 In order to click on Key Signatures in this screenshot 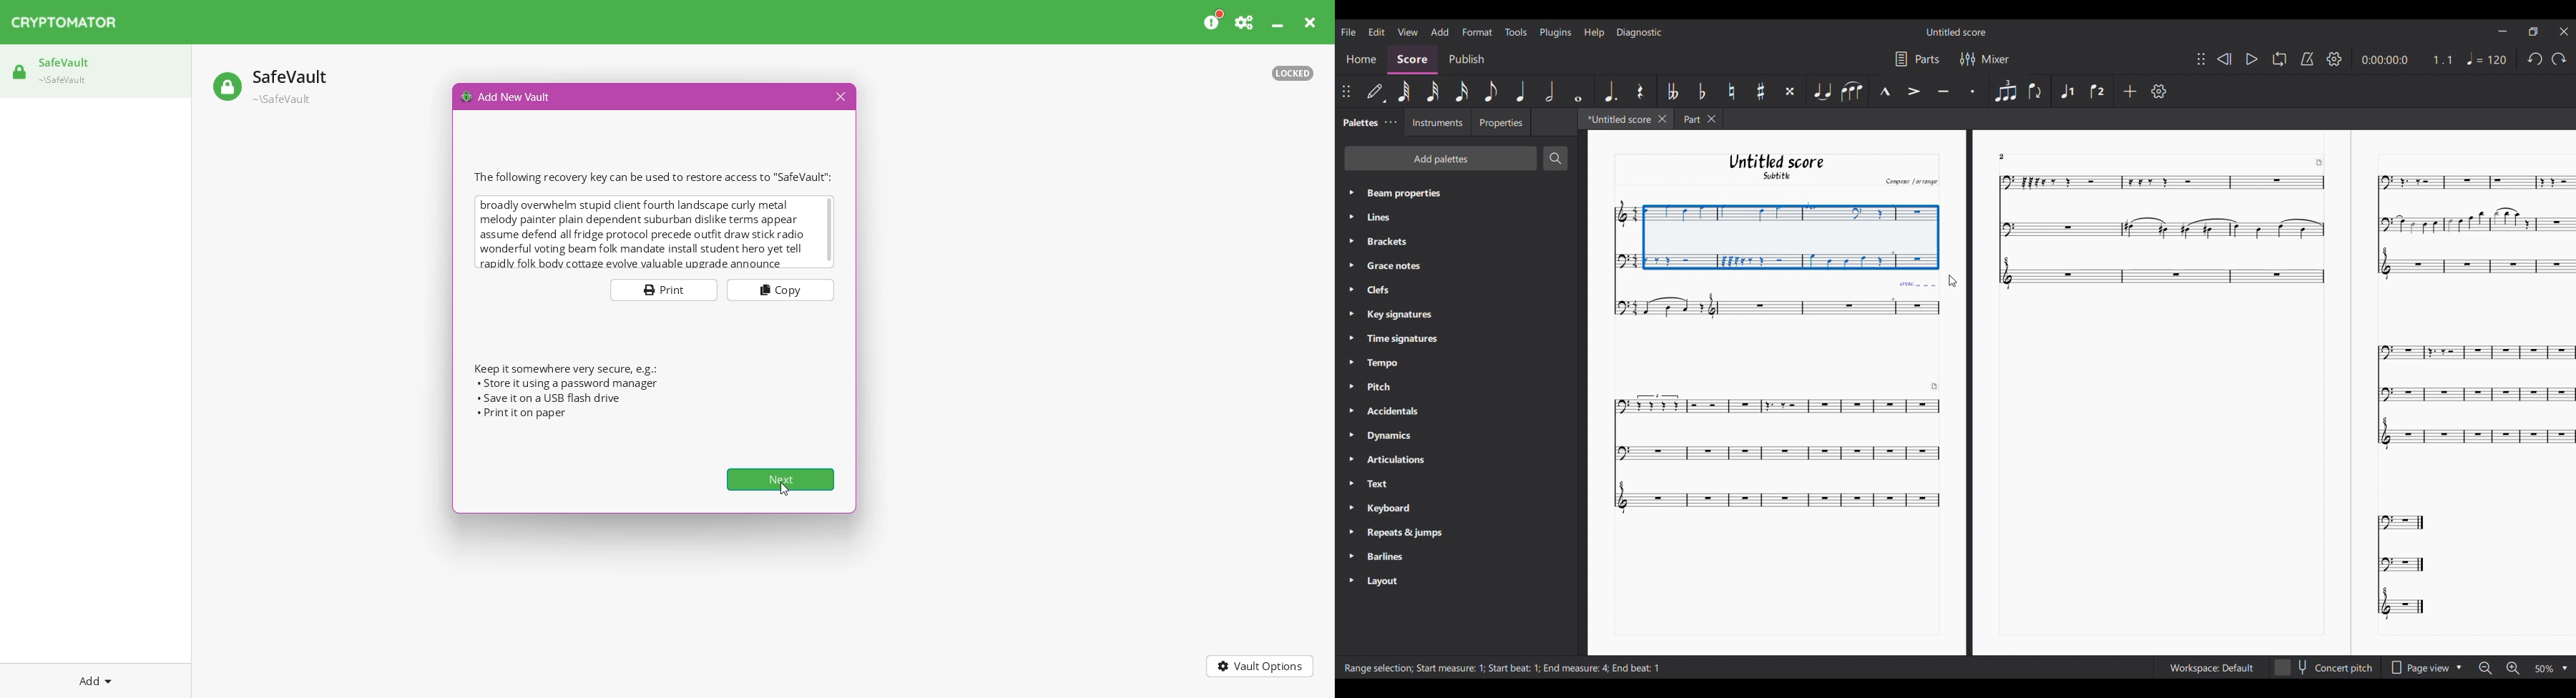, I will do `click(1400, 314)`.